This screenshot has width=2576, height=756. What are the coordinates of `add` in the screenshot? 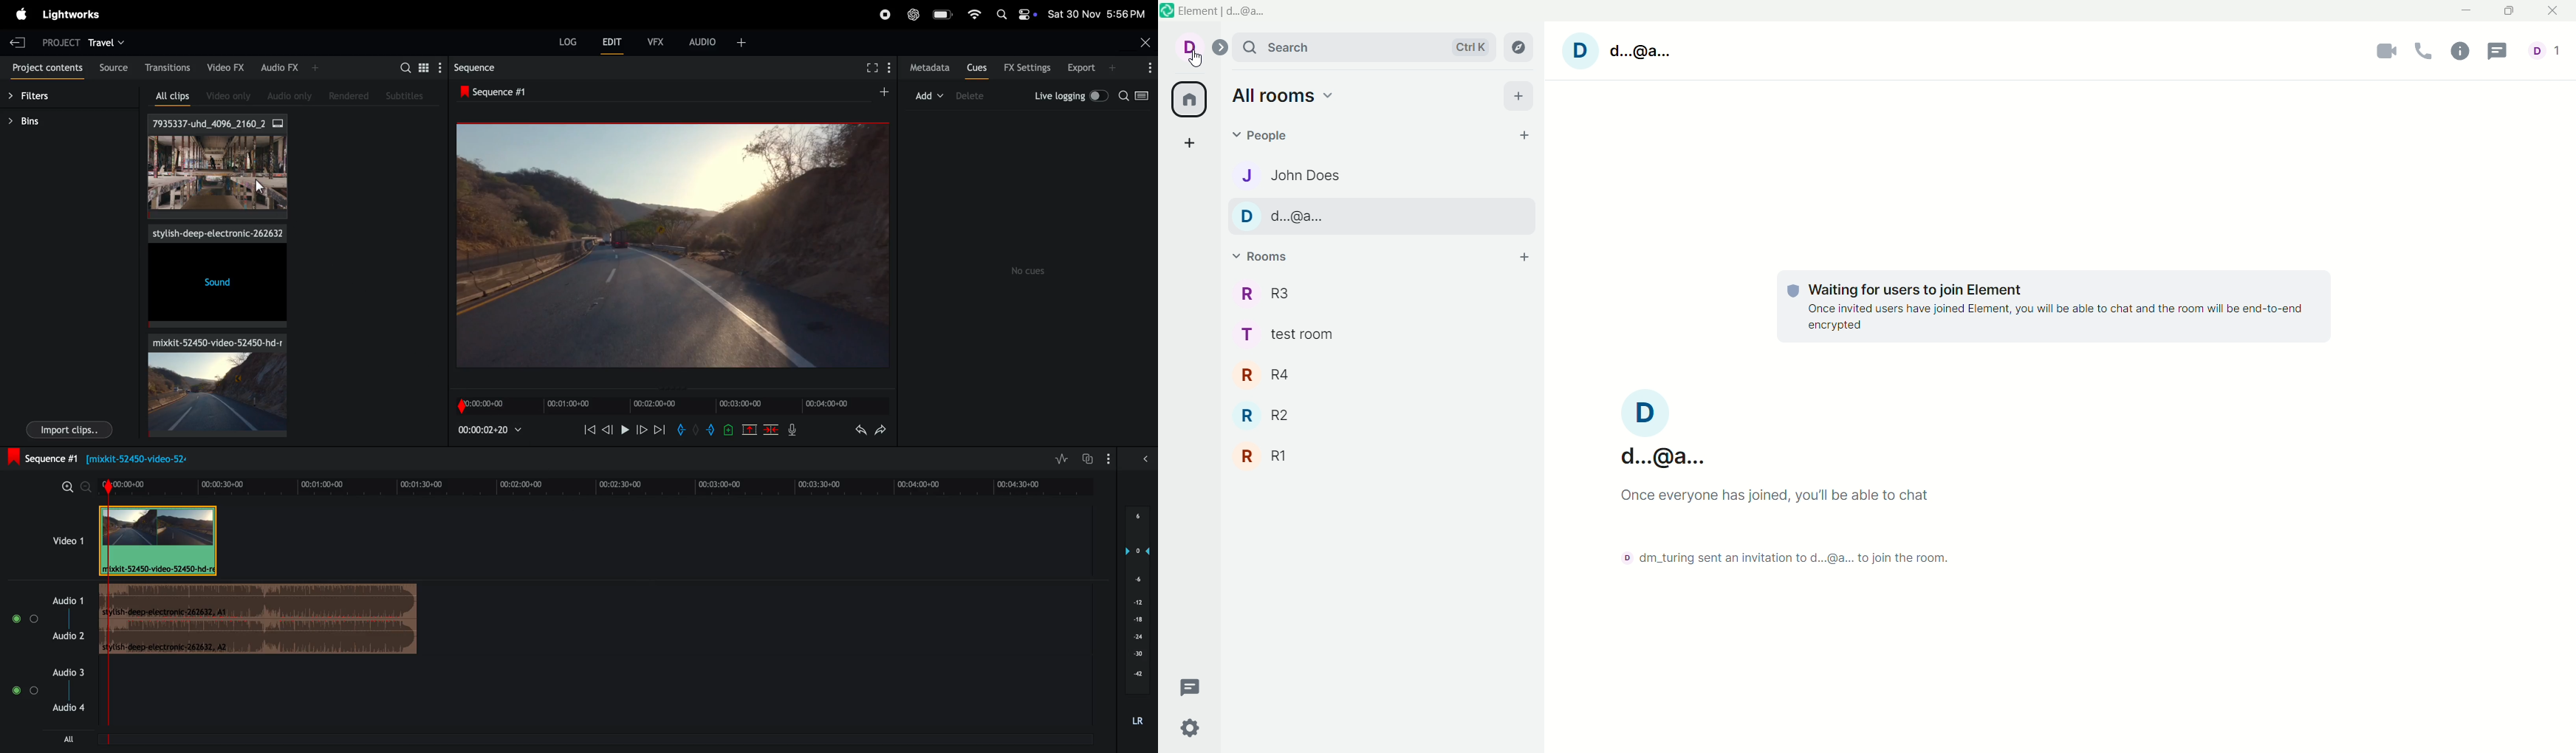 It's located at (1520, 98).